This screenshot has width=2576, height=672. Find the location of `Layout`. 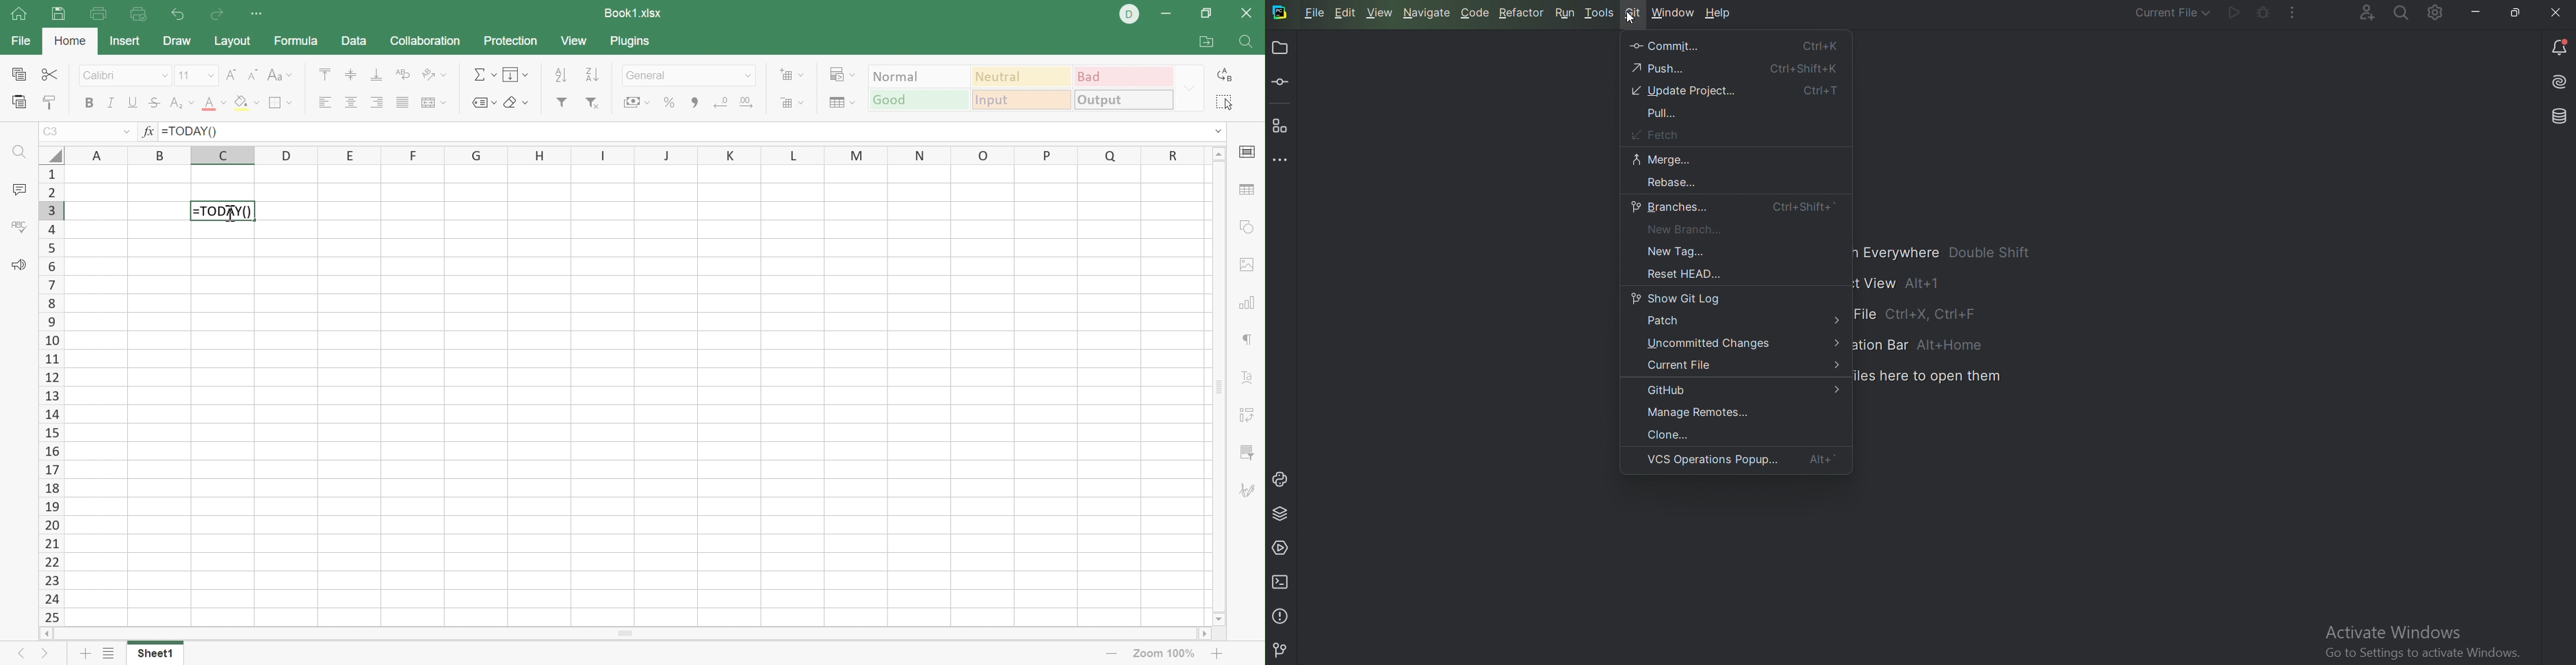

Layout is located at coordinates (234, 42).